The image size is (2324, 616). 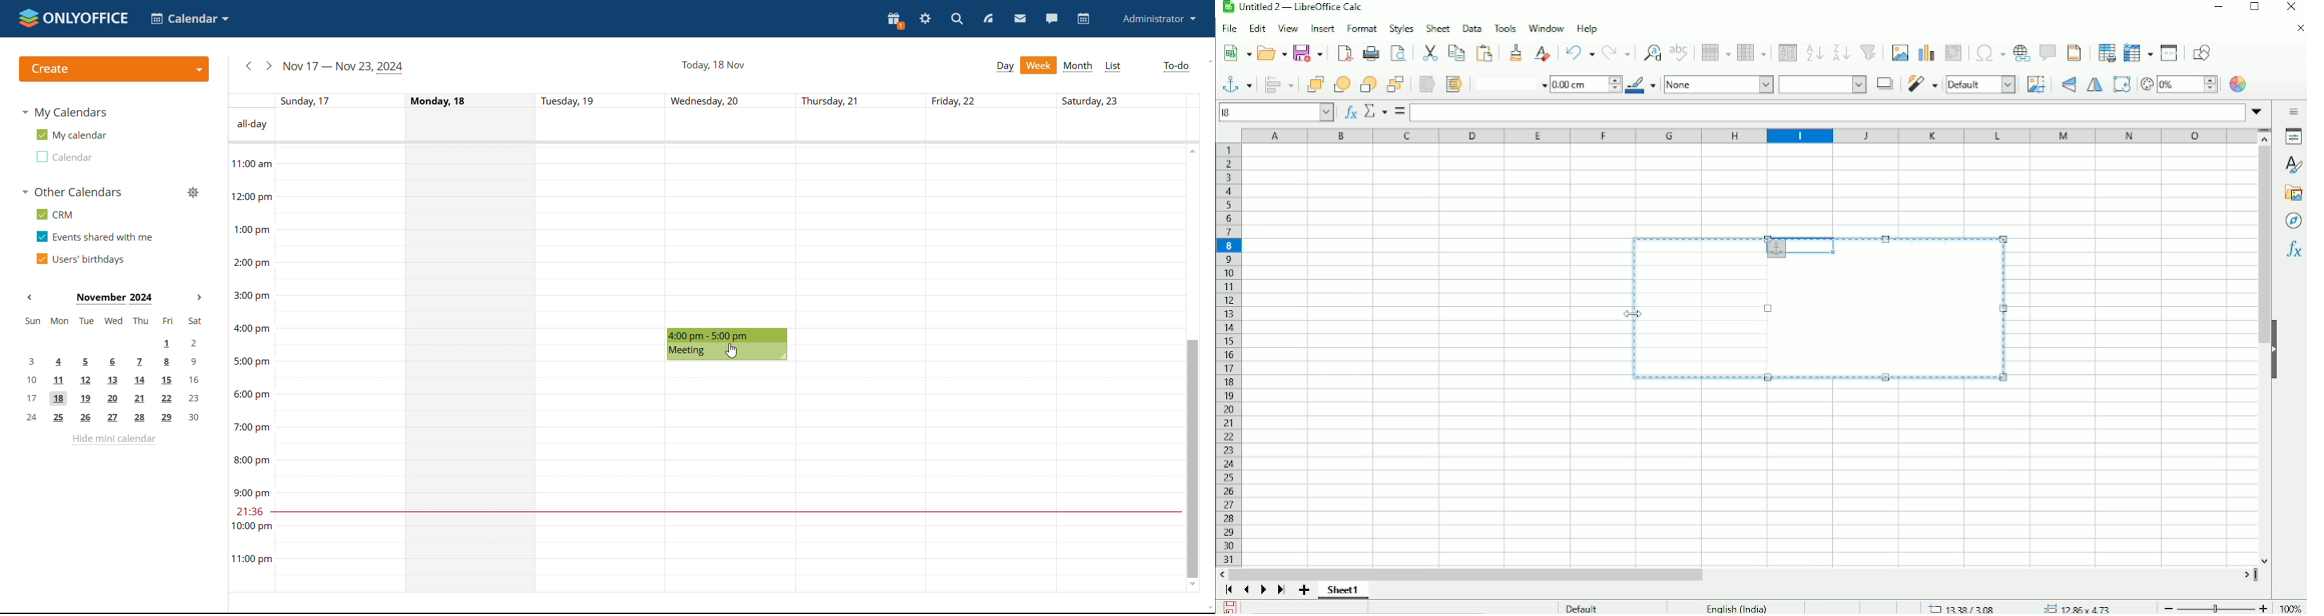 I want to click on Sidebar settings, so click(x=2294, y=111).